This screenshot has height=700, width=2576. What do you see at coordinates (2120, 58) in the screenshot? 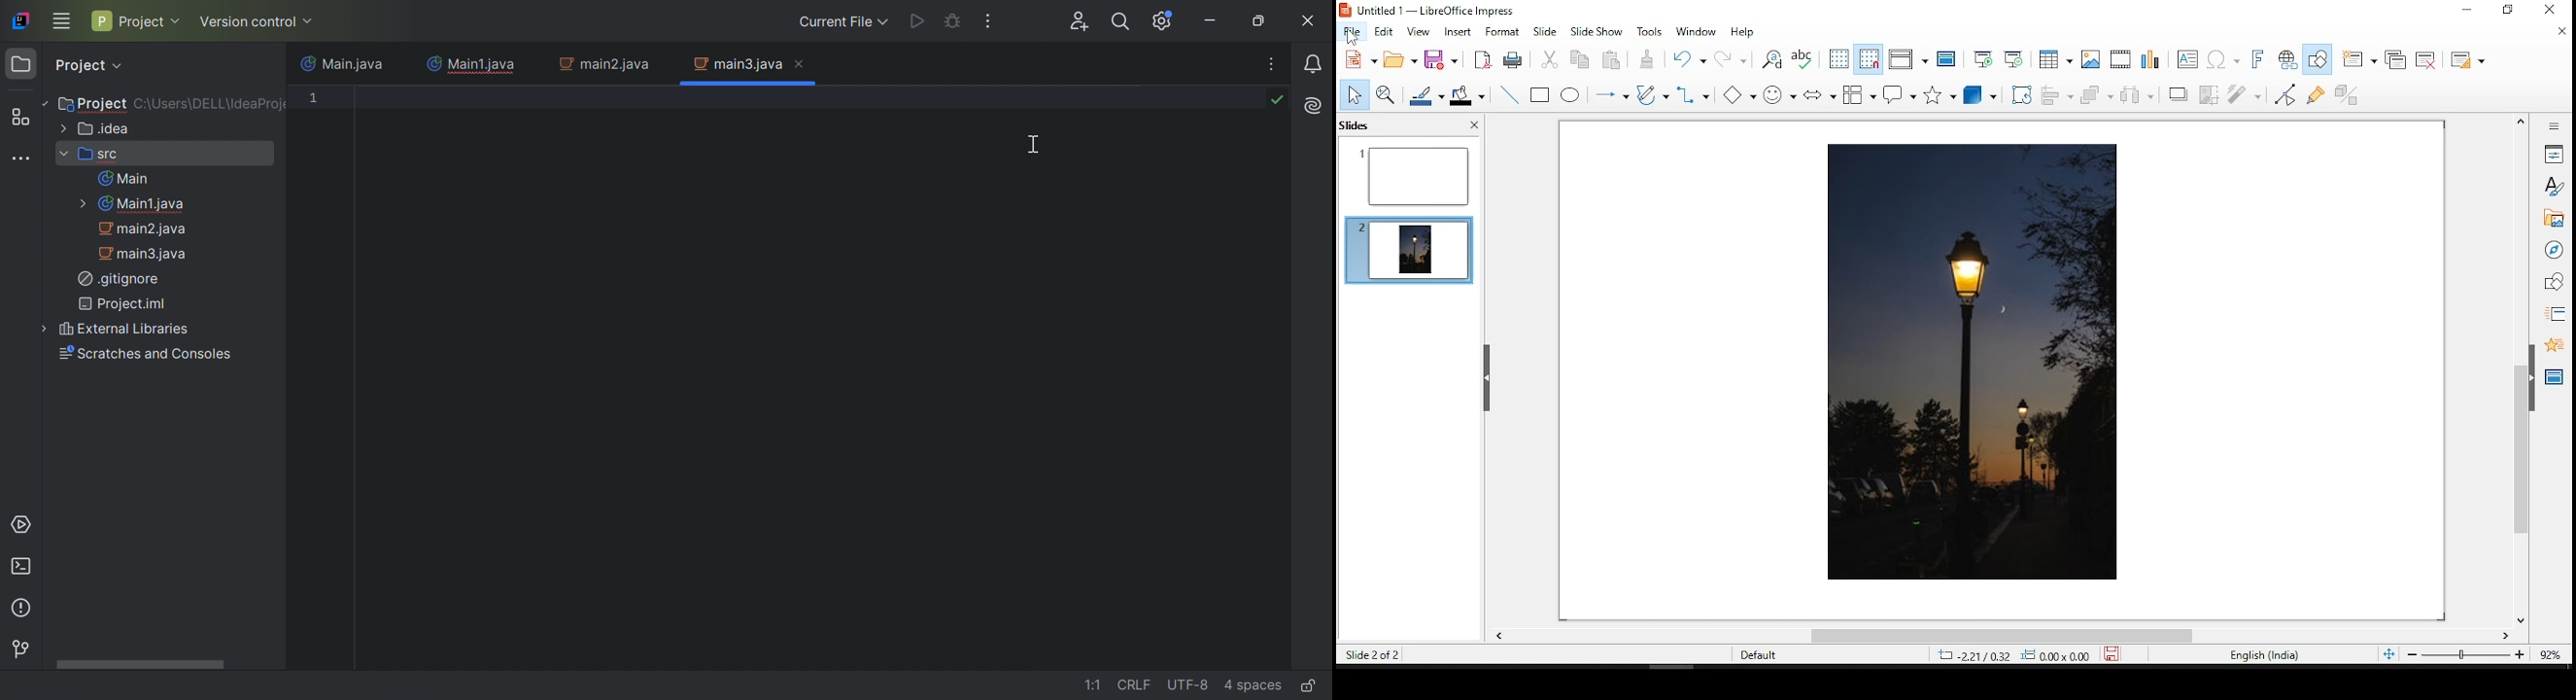
I see `insert audio and video` at bounding box center [2120, 58].